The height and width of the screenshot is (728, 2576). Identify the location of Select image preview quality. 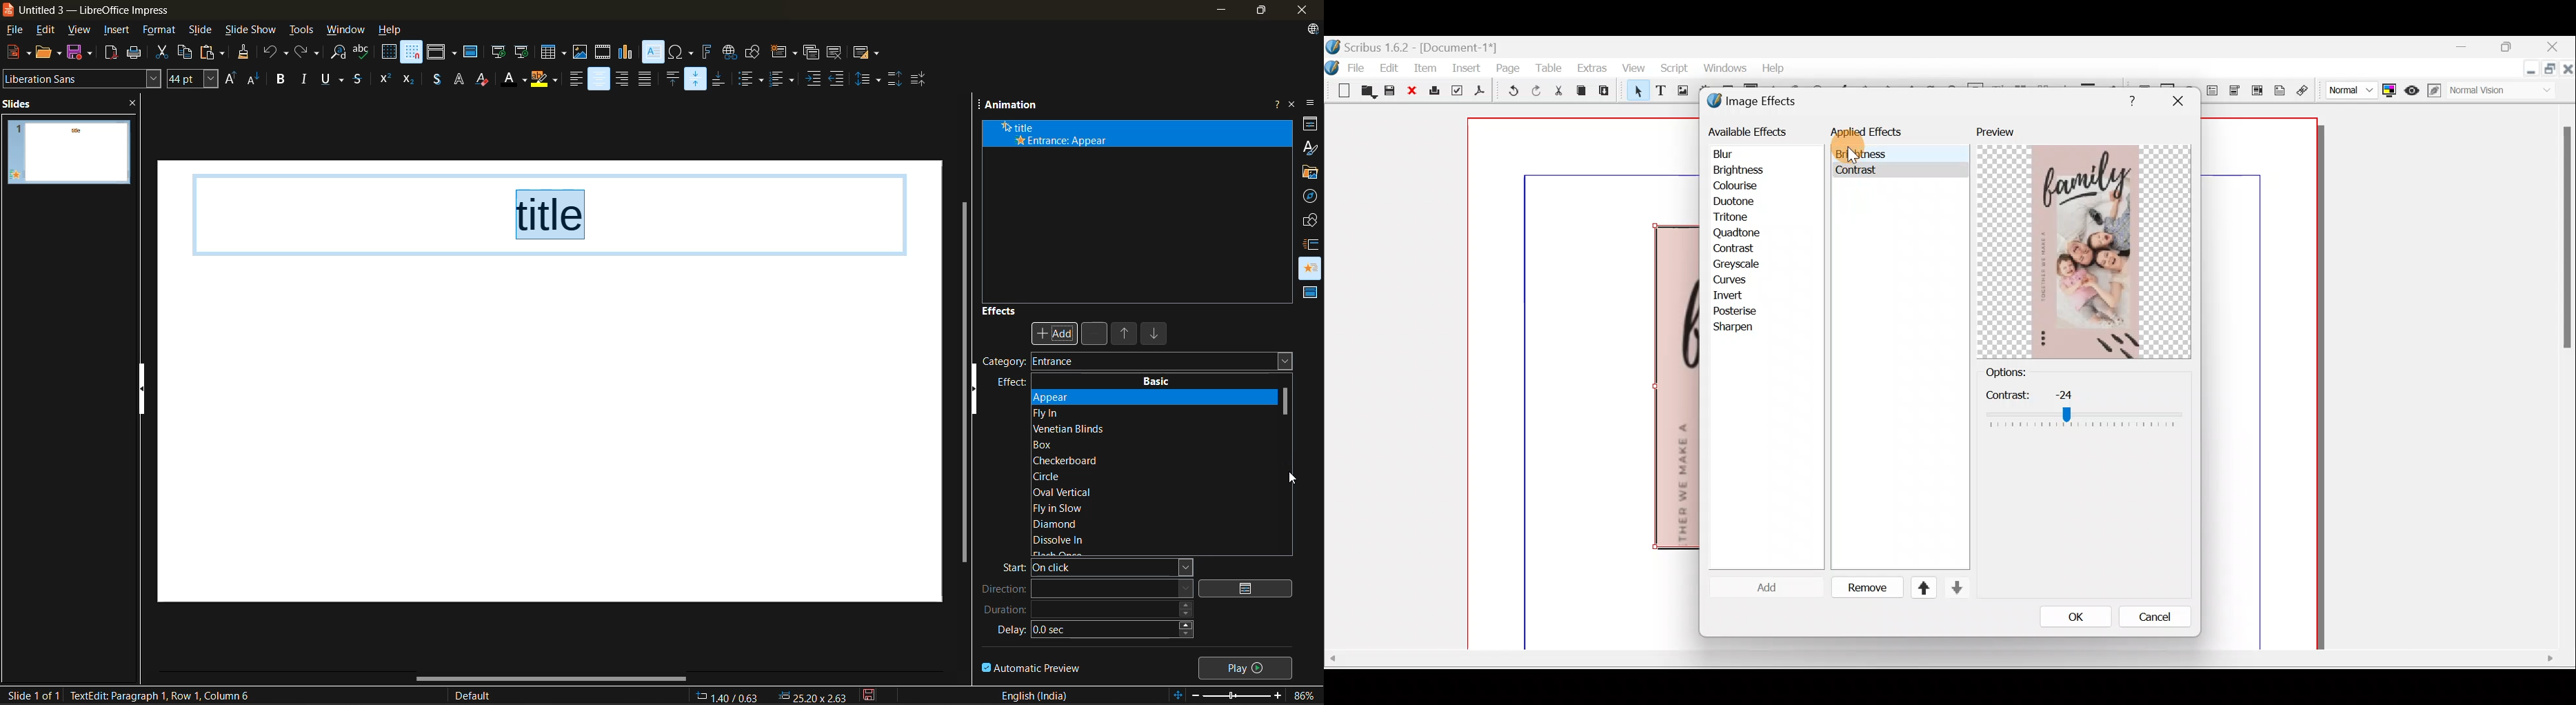
(2349, 88).